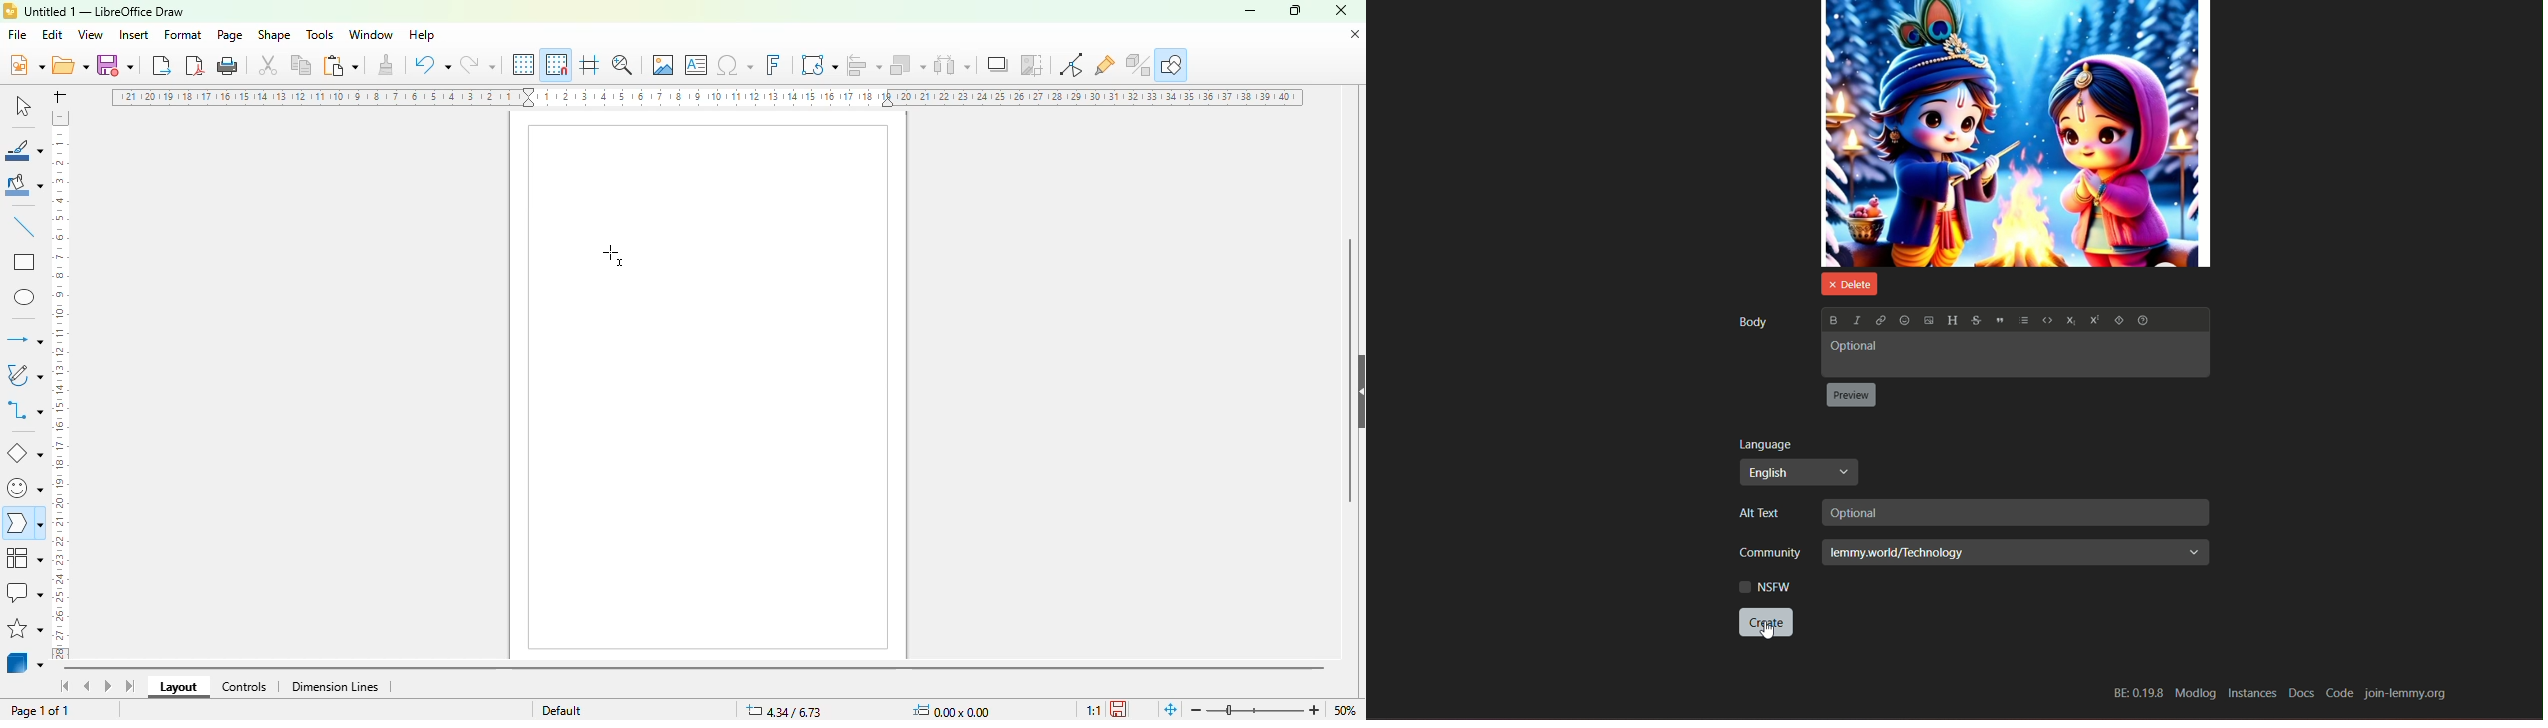 The width and height of the screenshot is (2548, 728). What do you see at coordinates (1855, 319) in the screenshot?
I see `italic` at bounding box center [1855, 319].